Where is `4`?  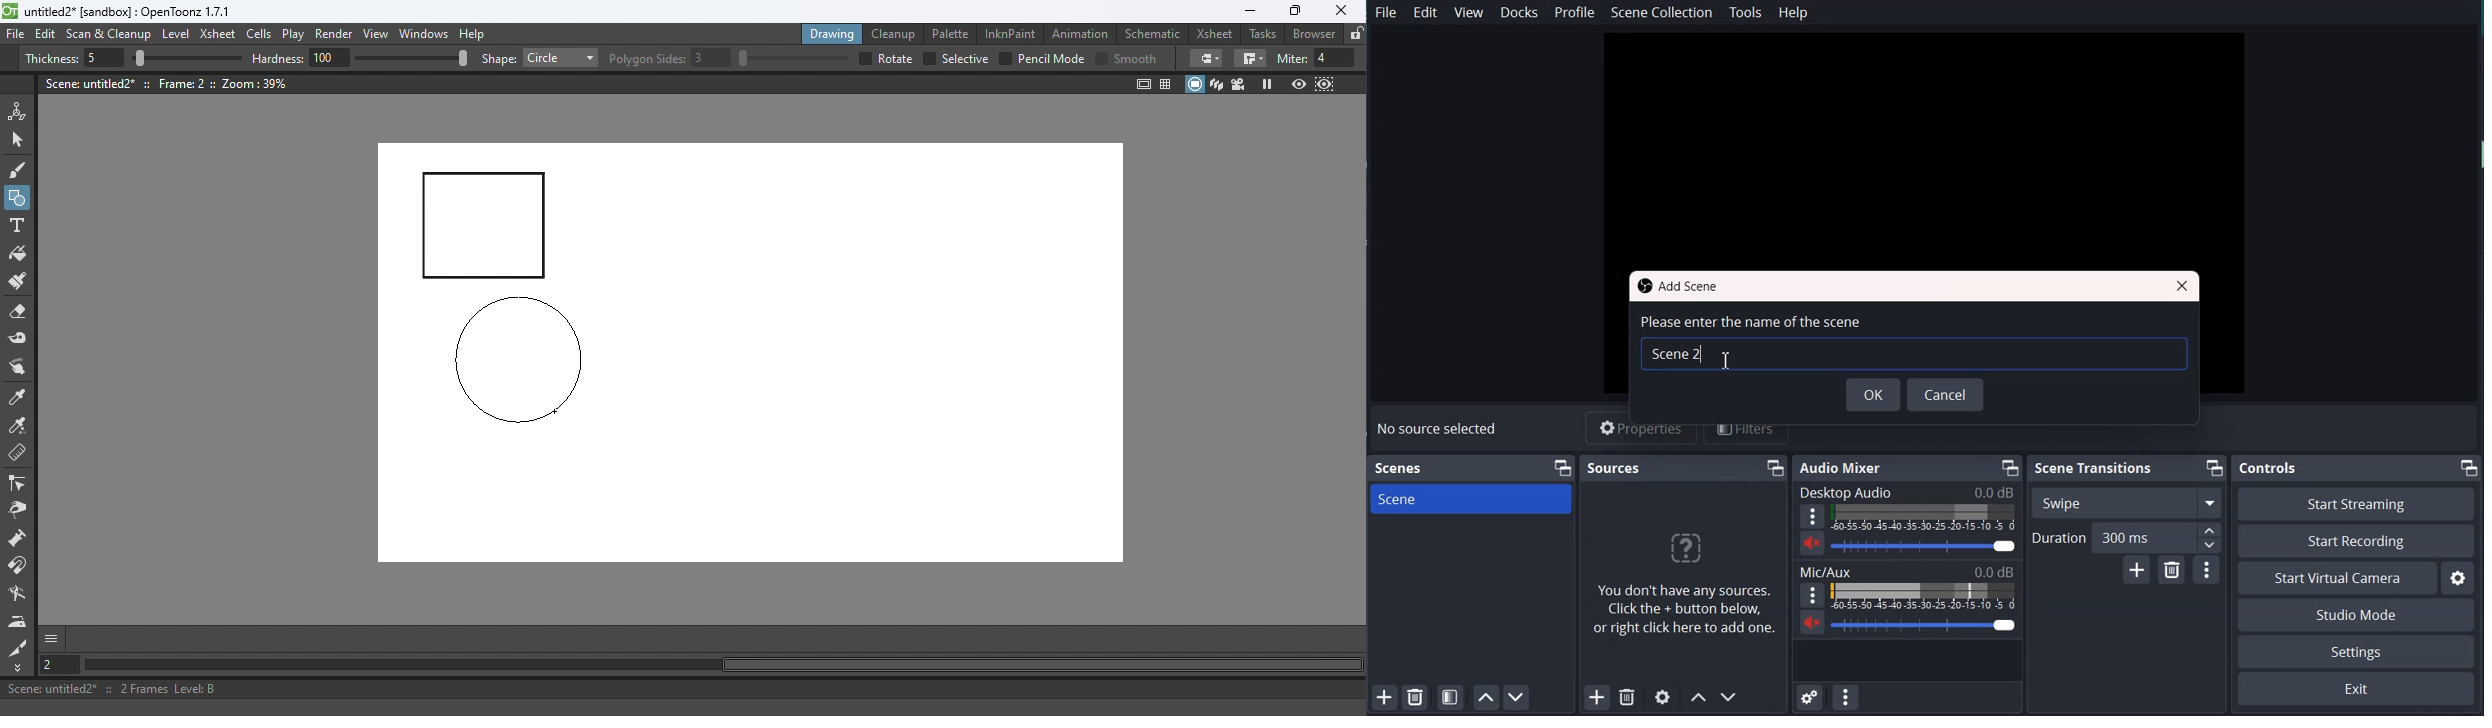
4 is located at coordinates (1335, 58).